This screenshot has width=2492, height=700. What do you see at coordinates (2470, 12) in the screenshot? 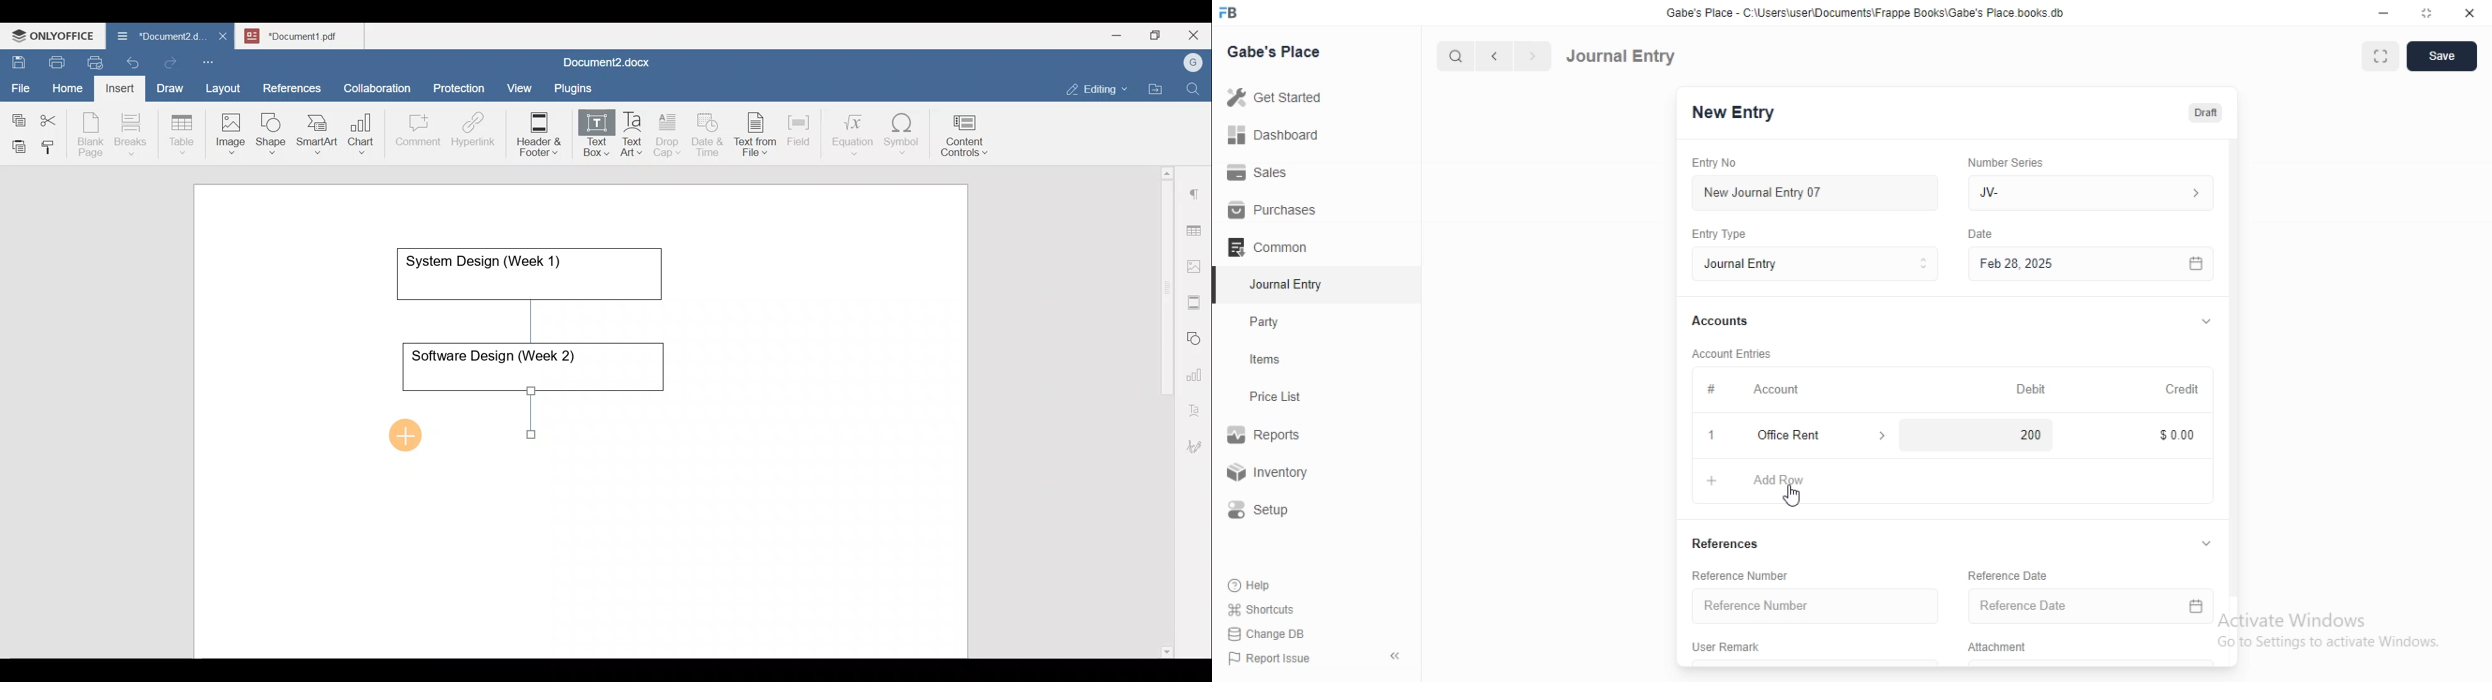
I see `close` at bounding box center [2470, 12].